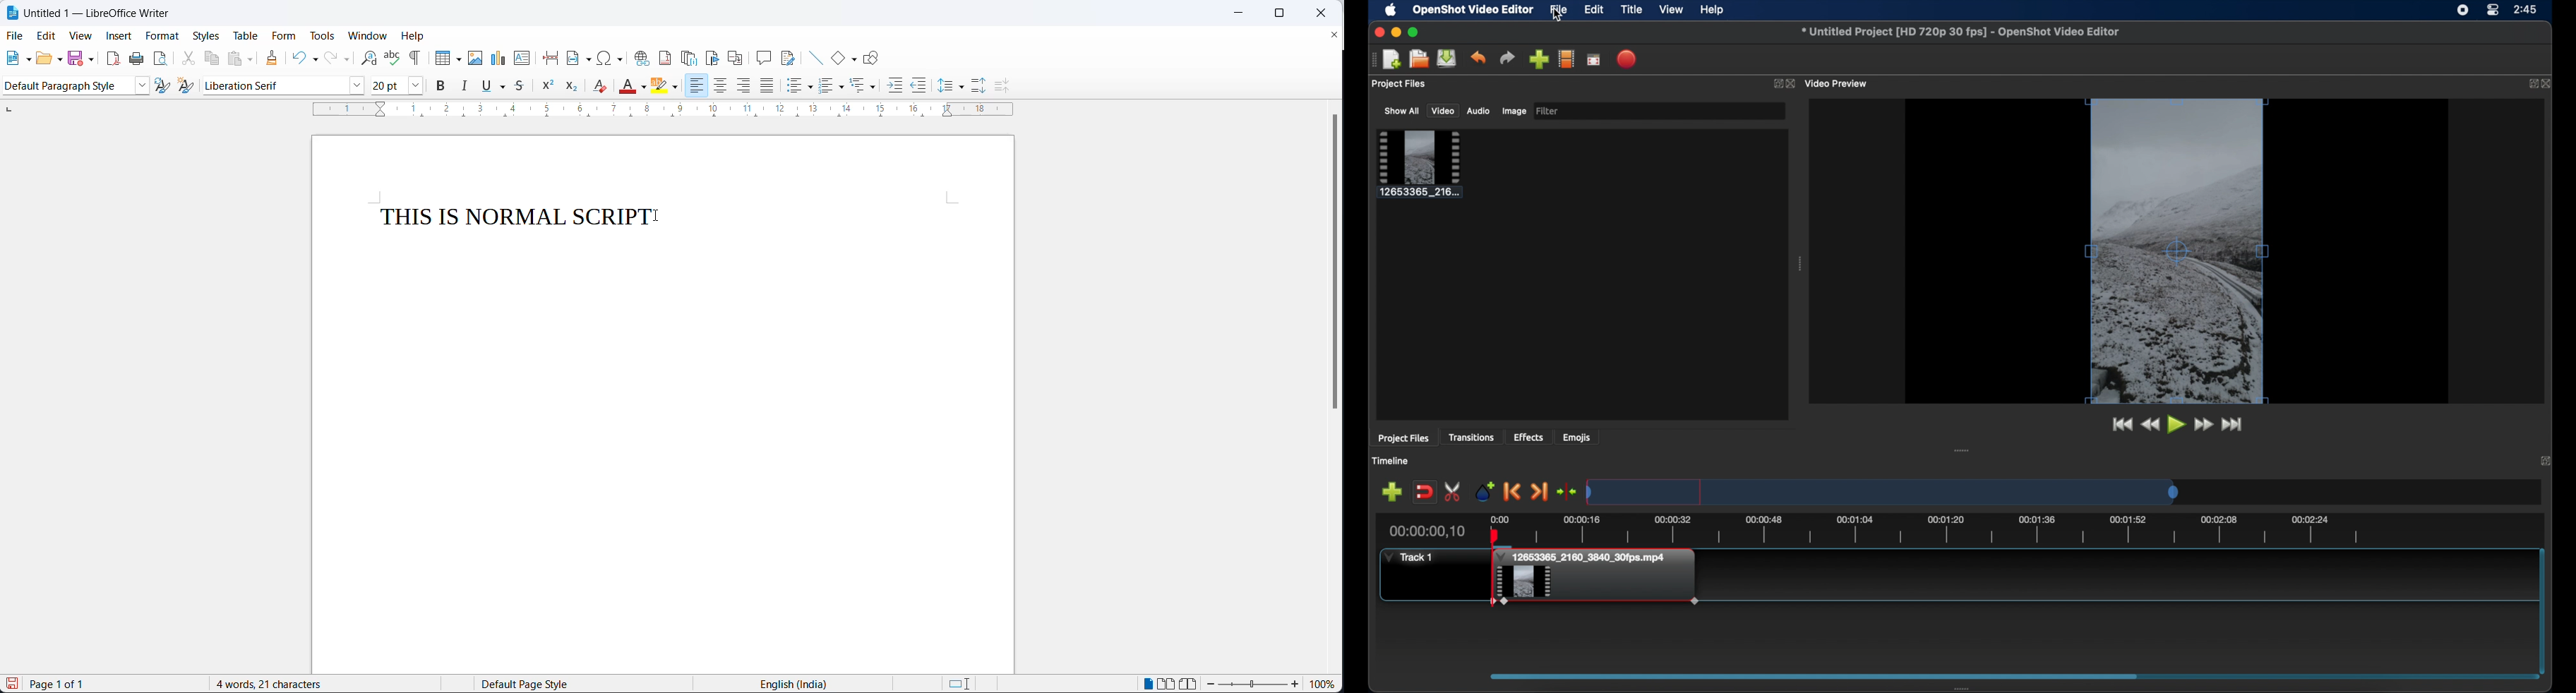 The height and width of the screenshot is (700, 2576). What do you see at coordinates (692, 57) in the screenshot?
I see `inert endnote` at bounding box center [692, 57].